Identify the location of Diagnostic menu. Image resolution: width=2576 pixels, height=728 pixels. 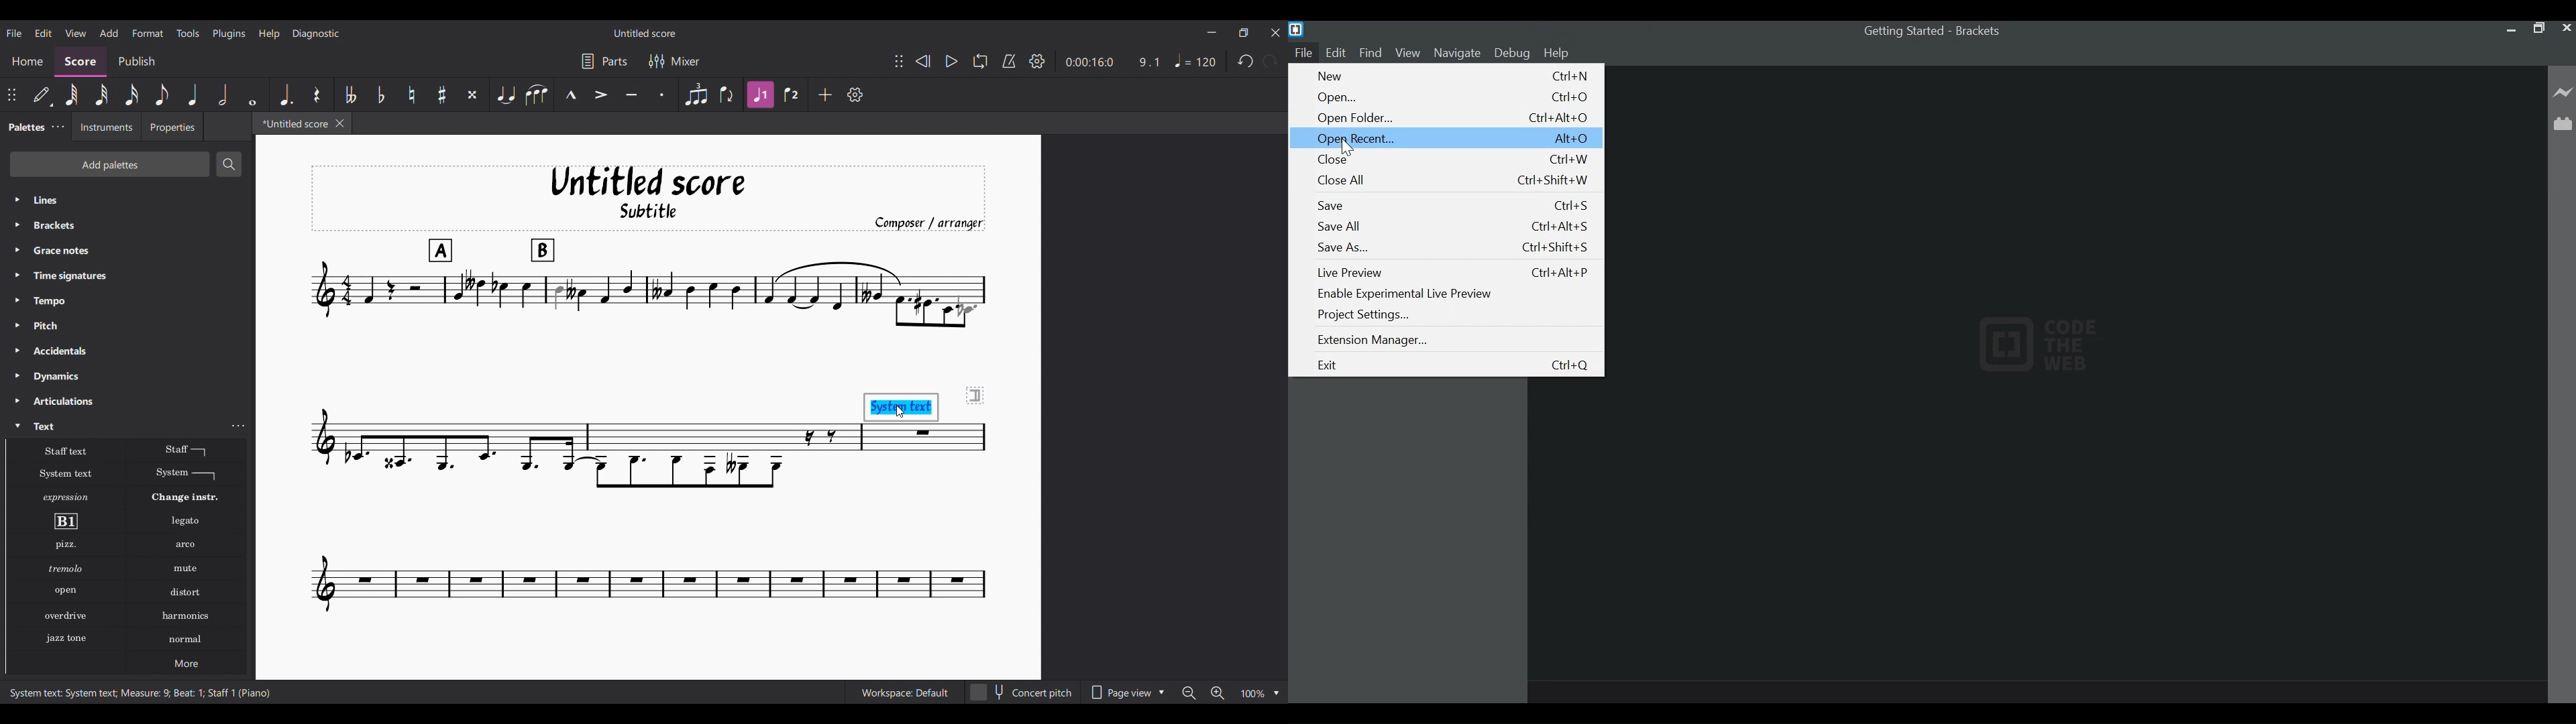
(317, 34).